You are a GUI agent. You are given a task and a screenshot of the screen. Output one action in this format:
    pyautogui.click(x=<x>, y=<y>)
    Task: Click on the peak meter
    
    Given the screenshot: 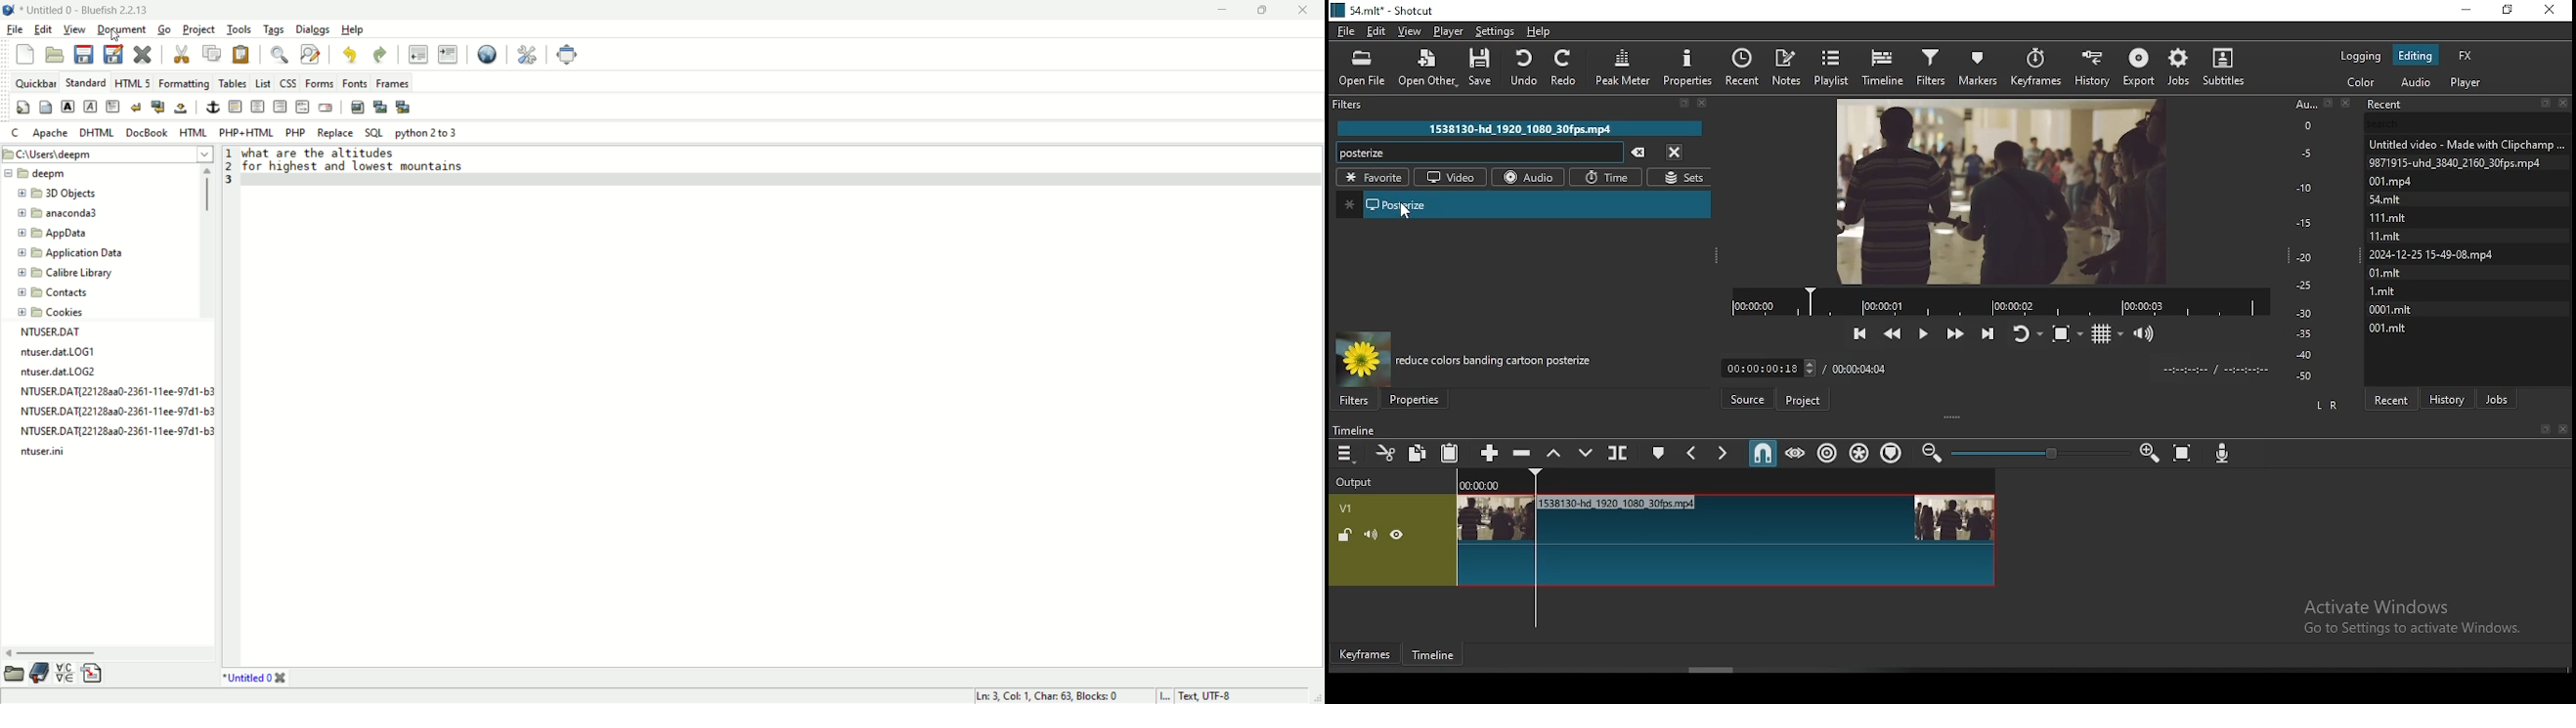 What is the action you would take?
    pyautogui.click(x=1620, y=65)
    